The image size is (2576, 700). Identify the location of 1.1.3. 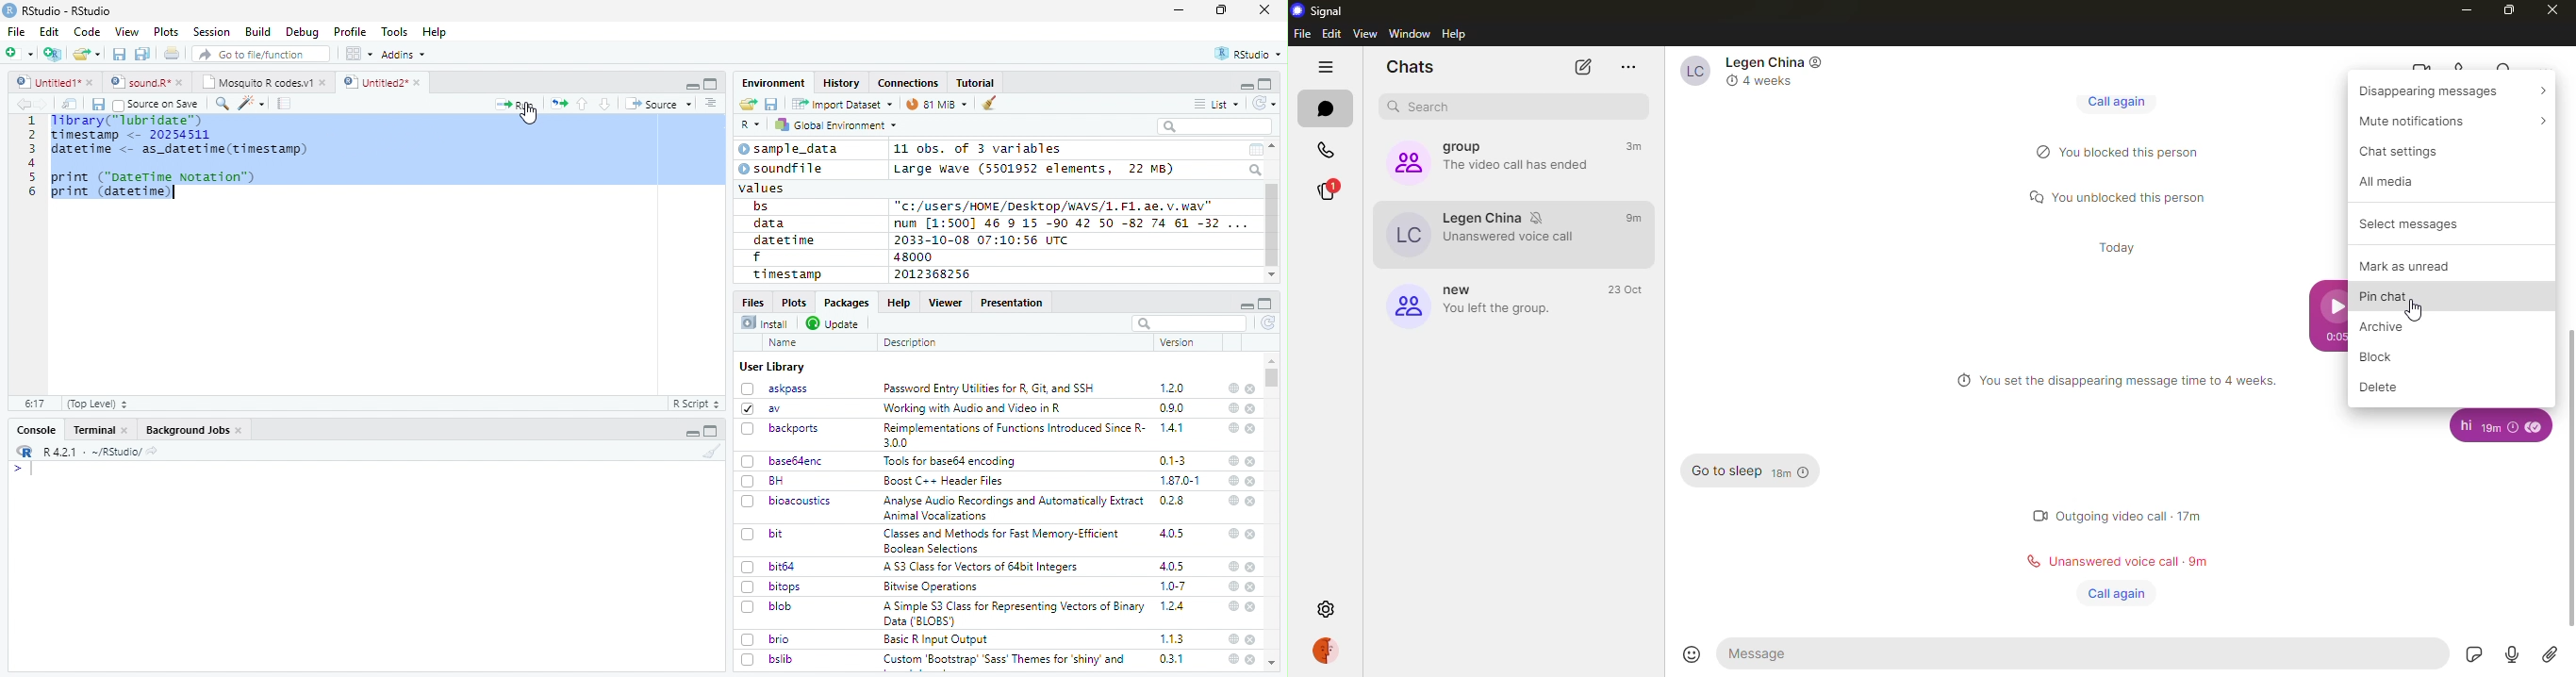
(1172, 638).